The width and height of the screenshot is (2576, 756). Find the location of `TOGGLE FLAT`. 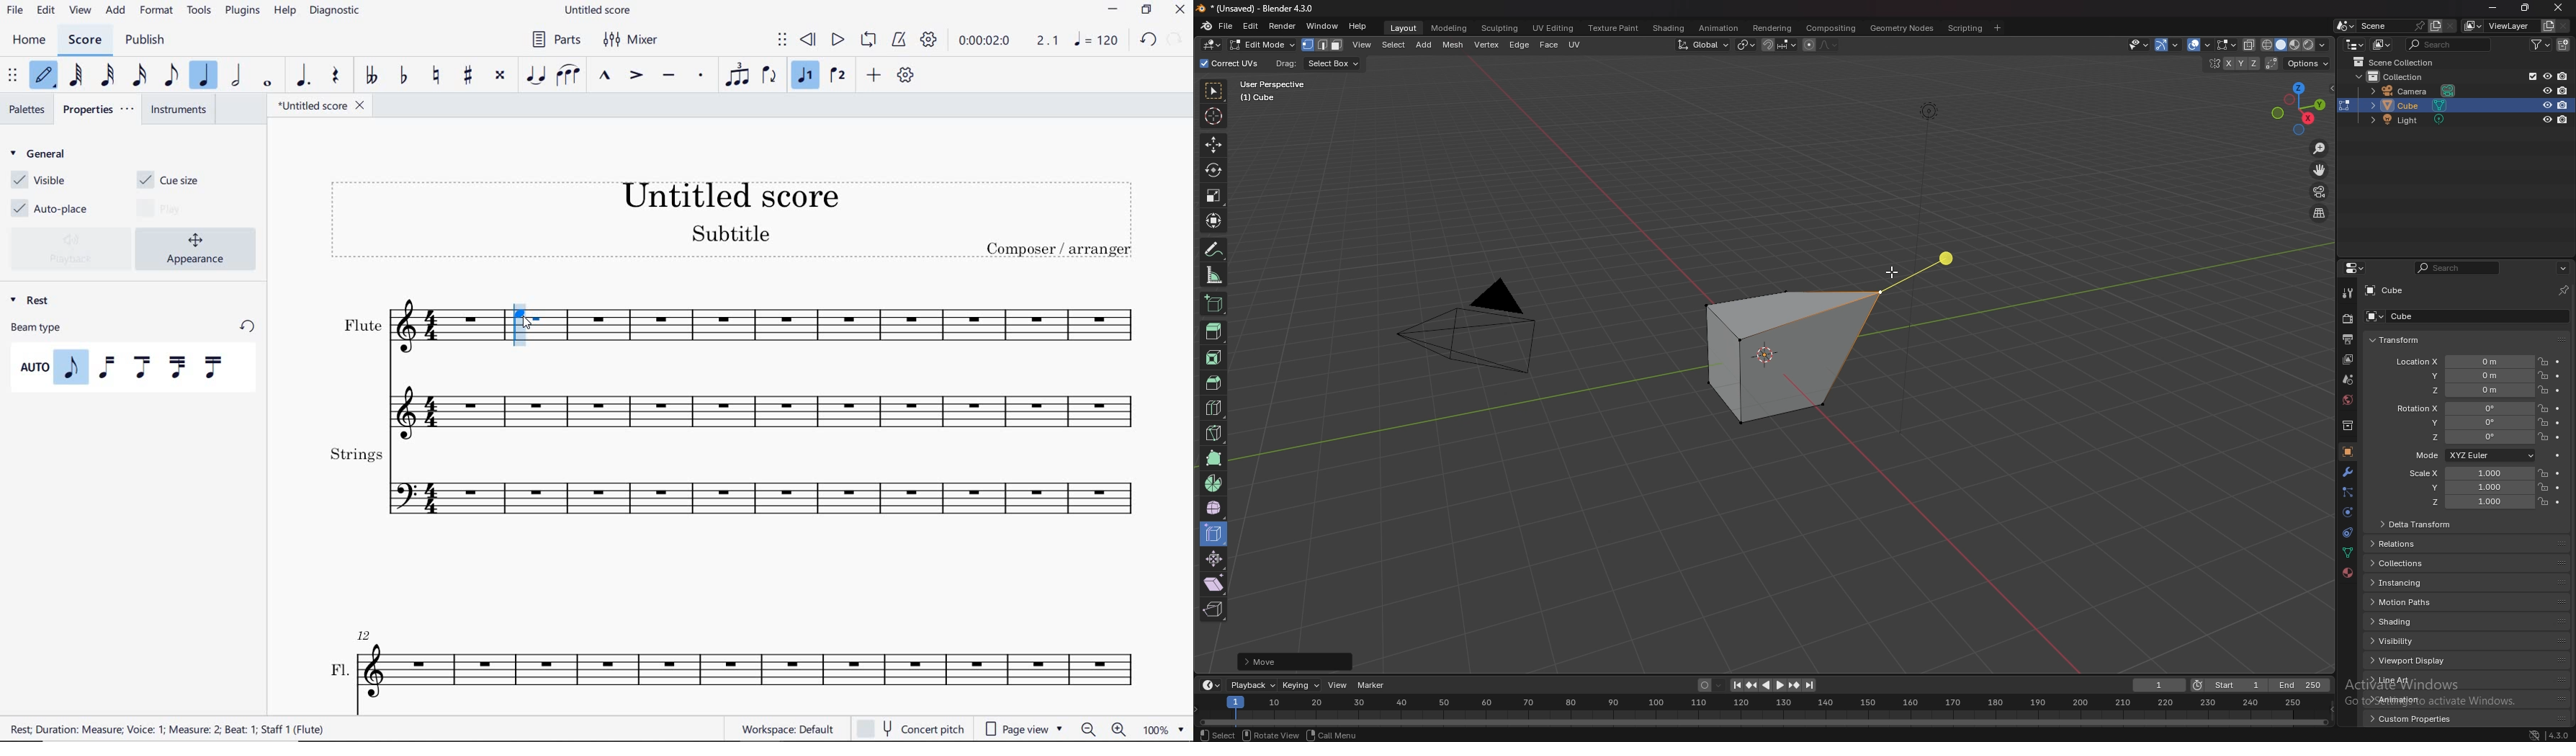

TOGGLE FLAT is located at coordinates (403, 76).